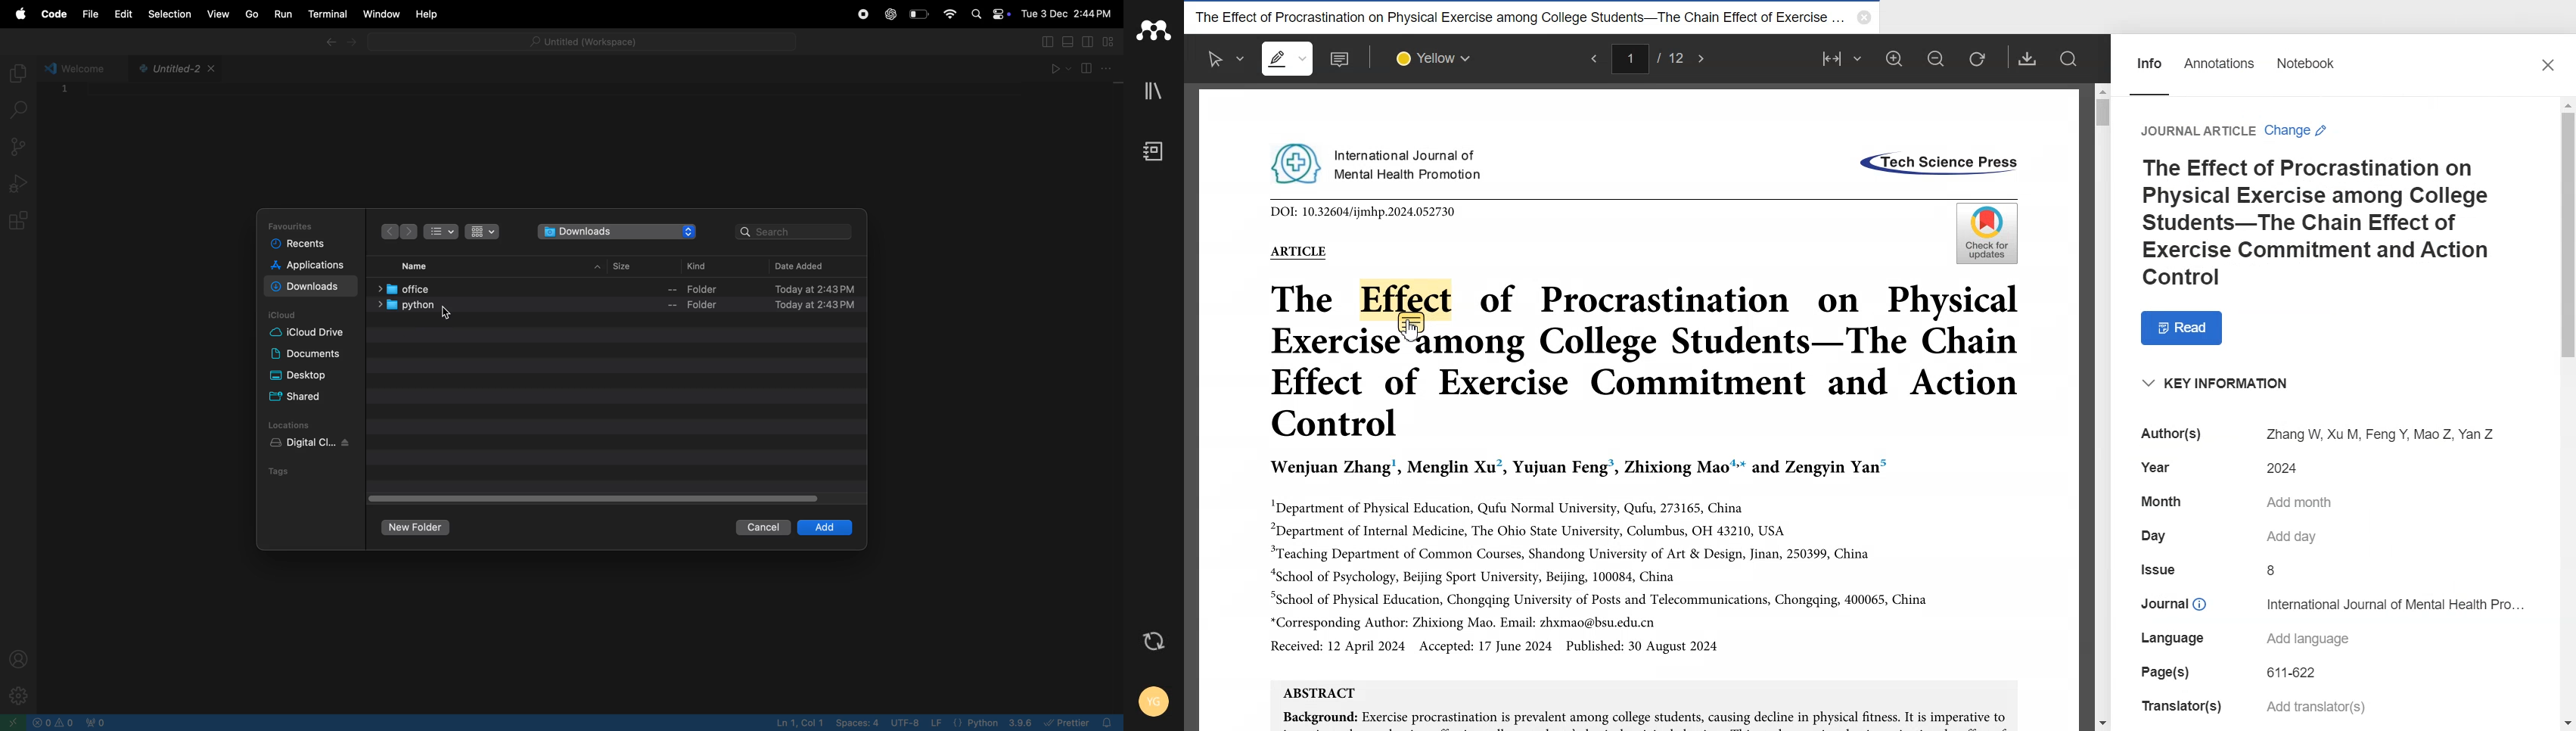 The image size is (2576, 756). What do you see at coordinates (446, 233) in the screenshot?
I see `bullet view` at bounding box center [446, 233].